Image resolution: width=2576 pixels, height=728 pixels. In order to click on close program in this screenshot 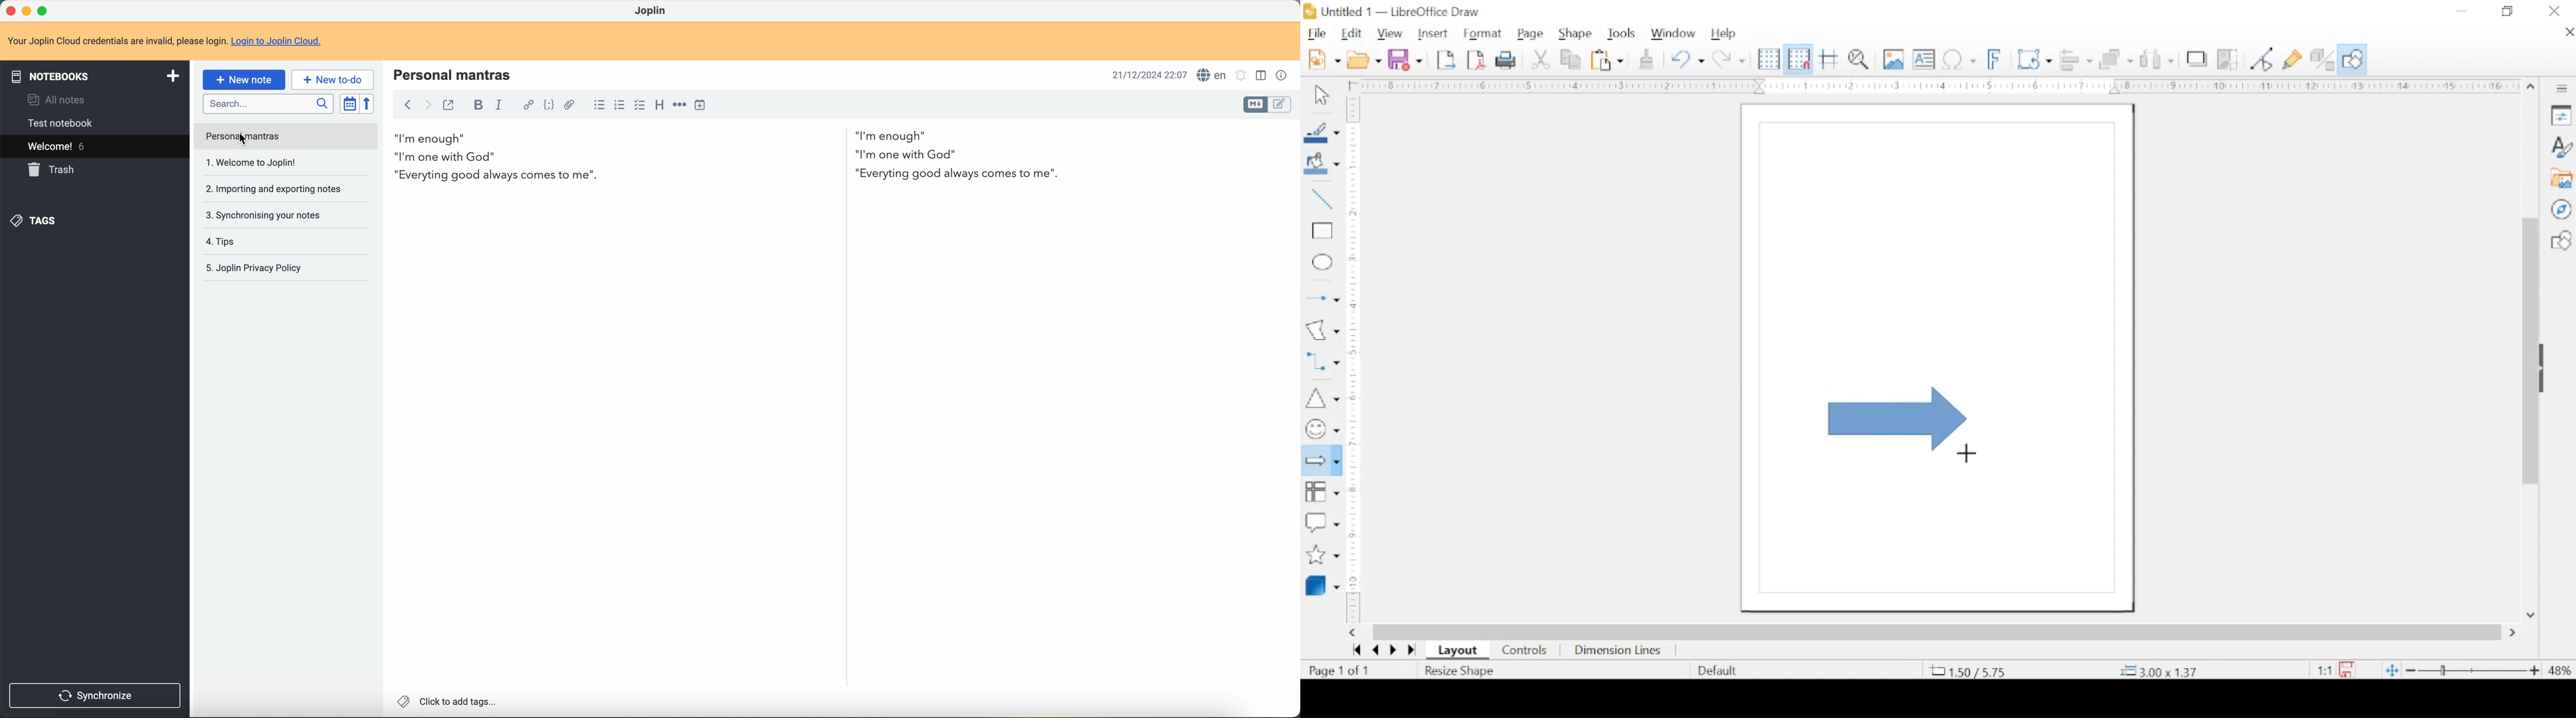, I will do `click(9, 11)`.